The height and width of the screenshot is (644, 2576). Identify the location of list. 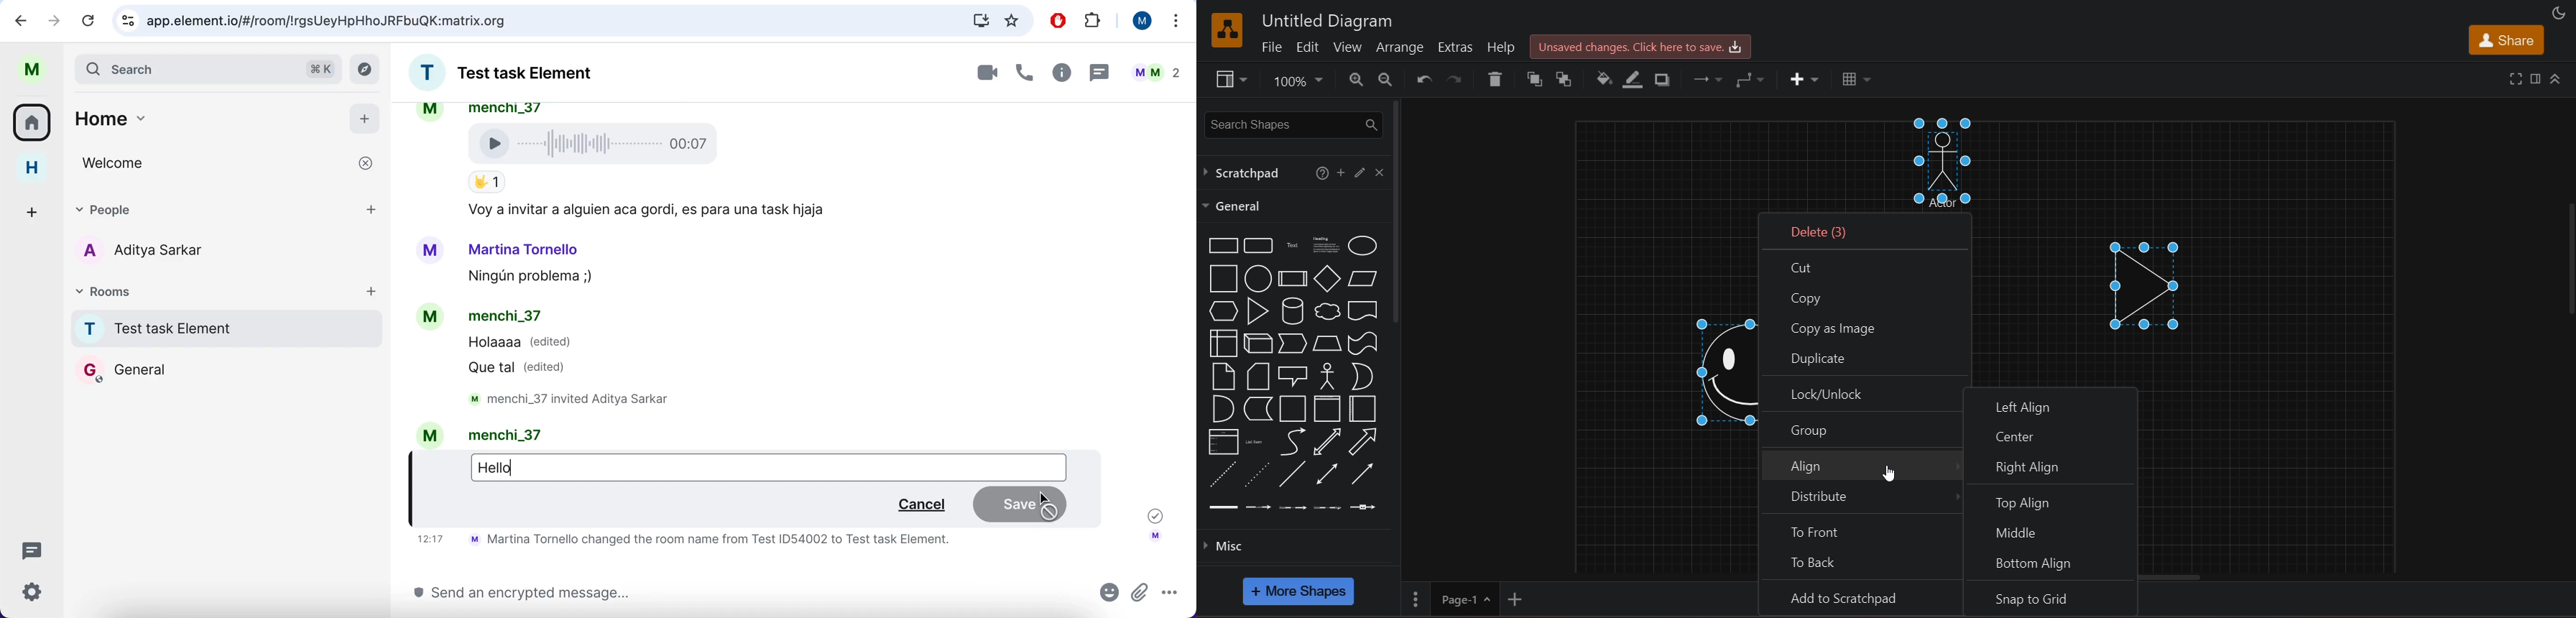
(1221, 442).